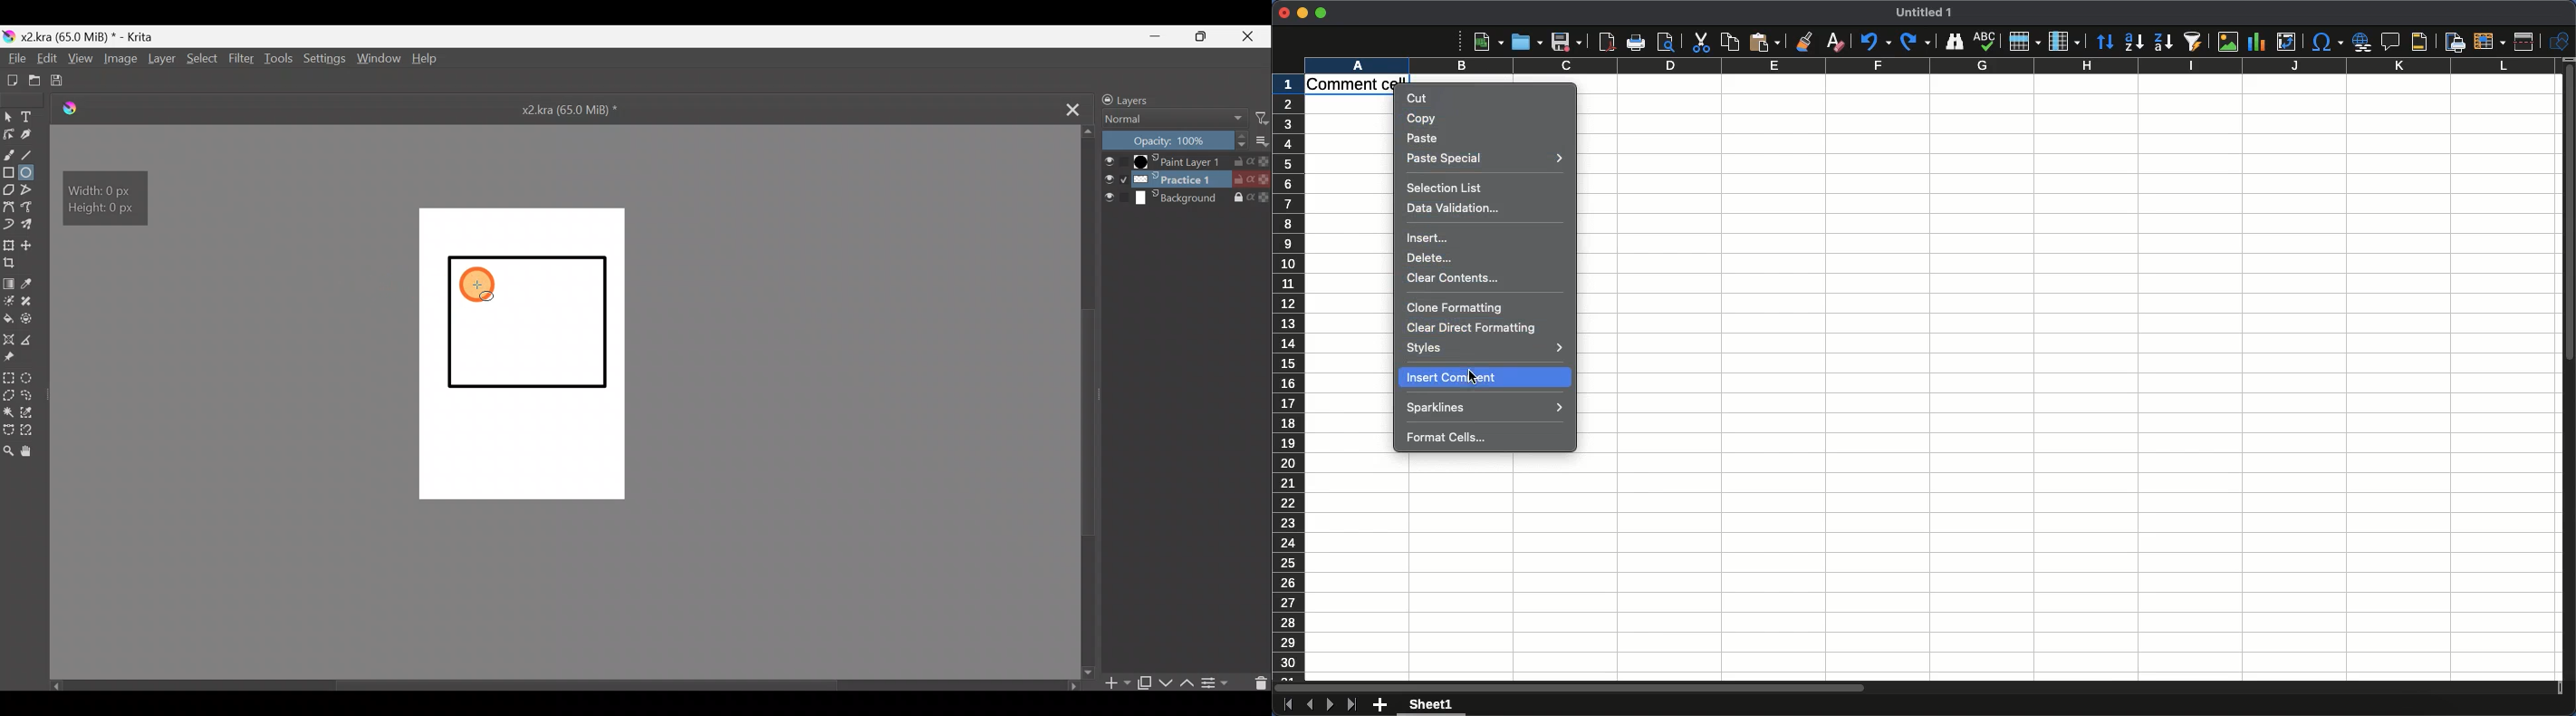 This screenshot has width=2576, height=728. I want to click on Image, so click(2230, 42).